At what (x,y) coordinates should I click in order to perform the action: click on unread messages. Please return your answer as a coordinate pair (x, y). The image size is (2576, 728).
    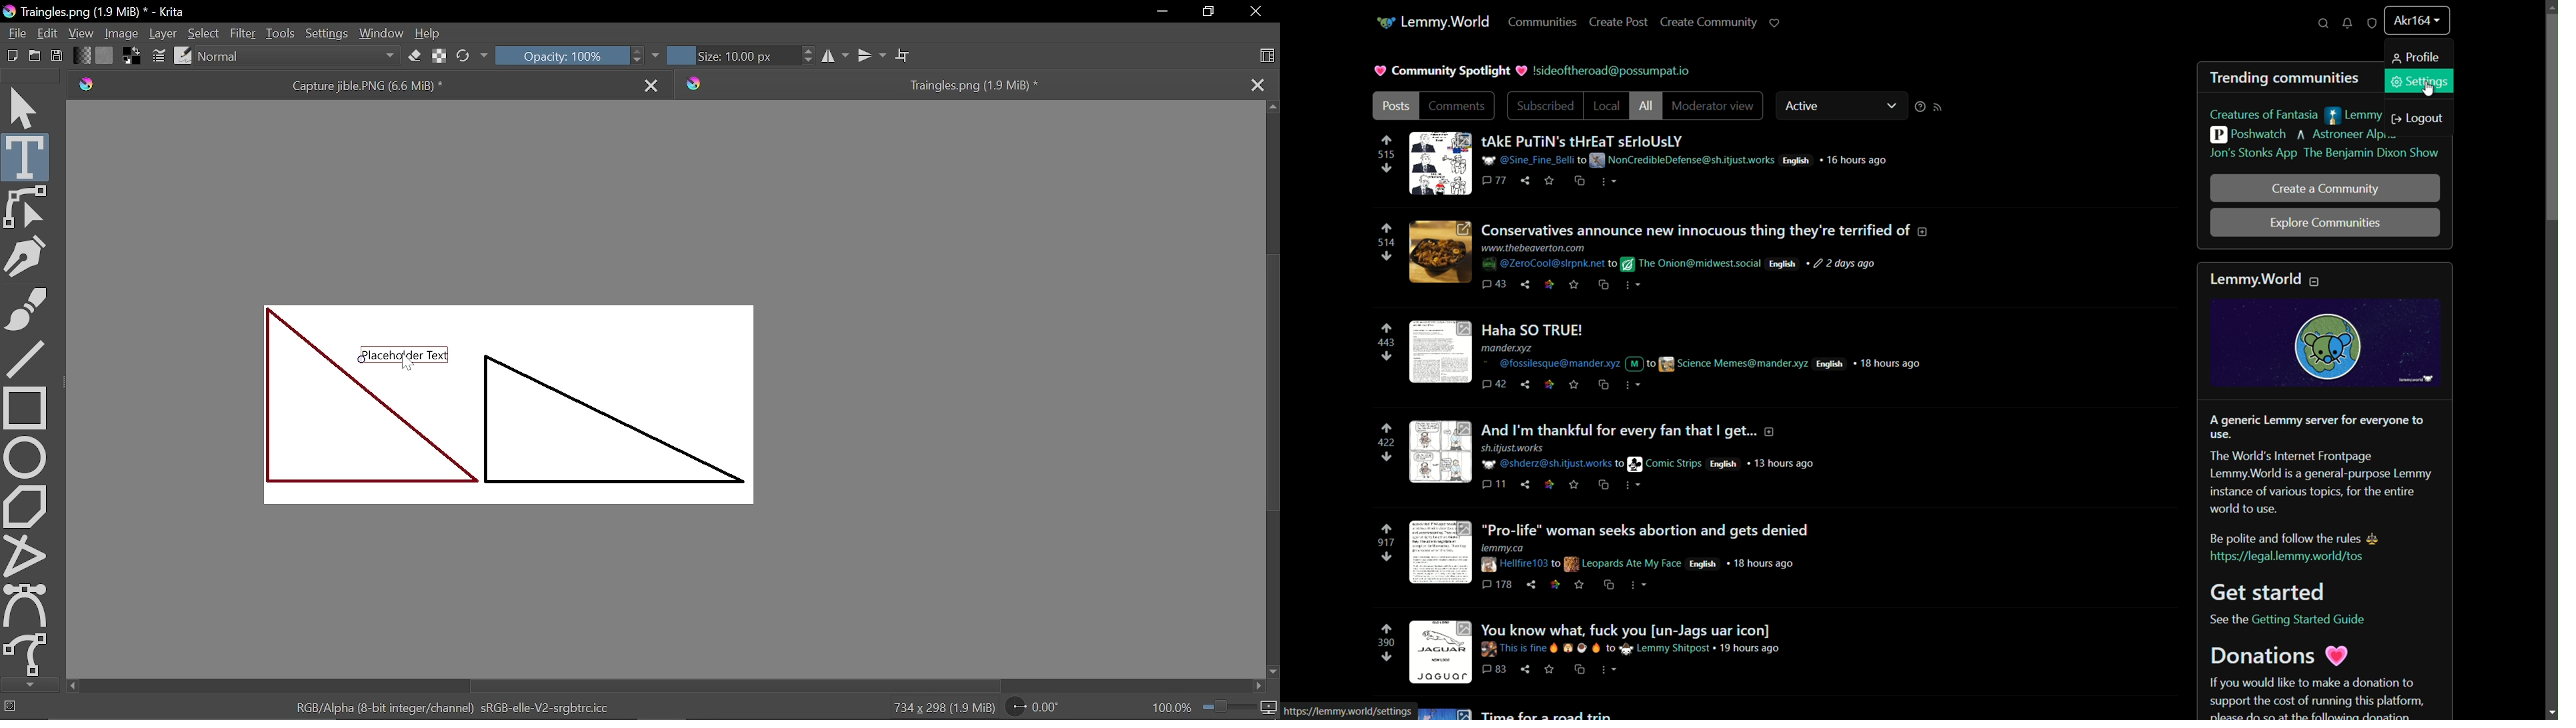
    Looking at the image, I should click on (2347, 24).